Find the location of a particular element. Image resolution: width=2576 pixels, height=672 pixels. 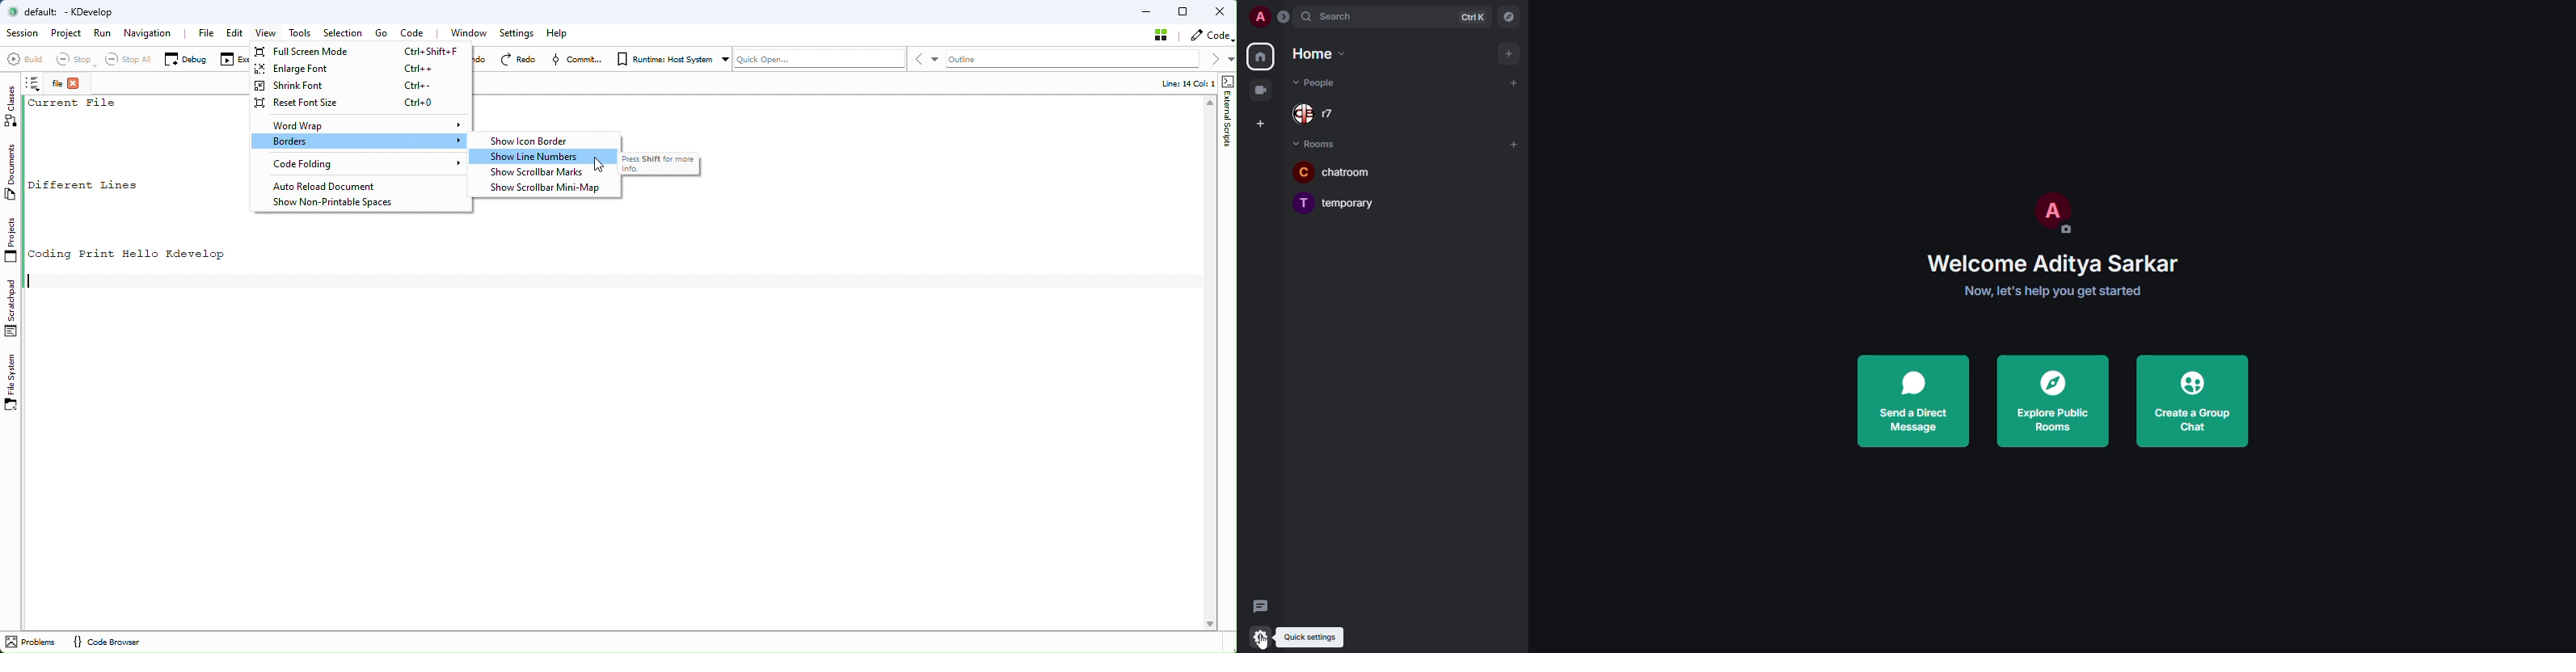

rooms is located at coordinates (1319, 144).